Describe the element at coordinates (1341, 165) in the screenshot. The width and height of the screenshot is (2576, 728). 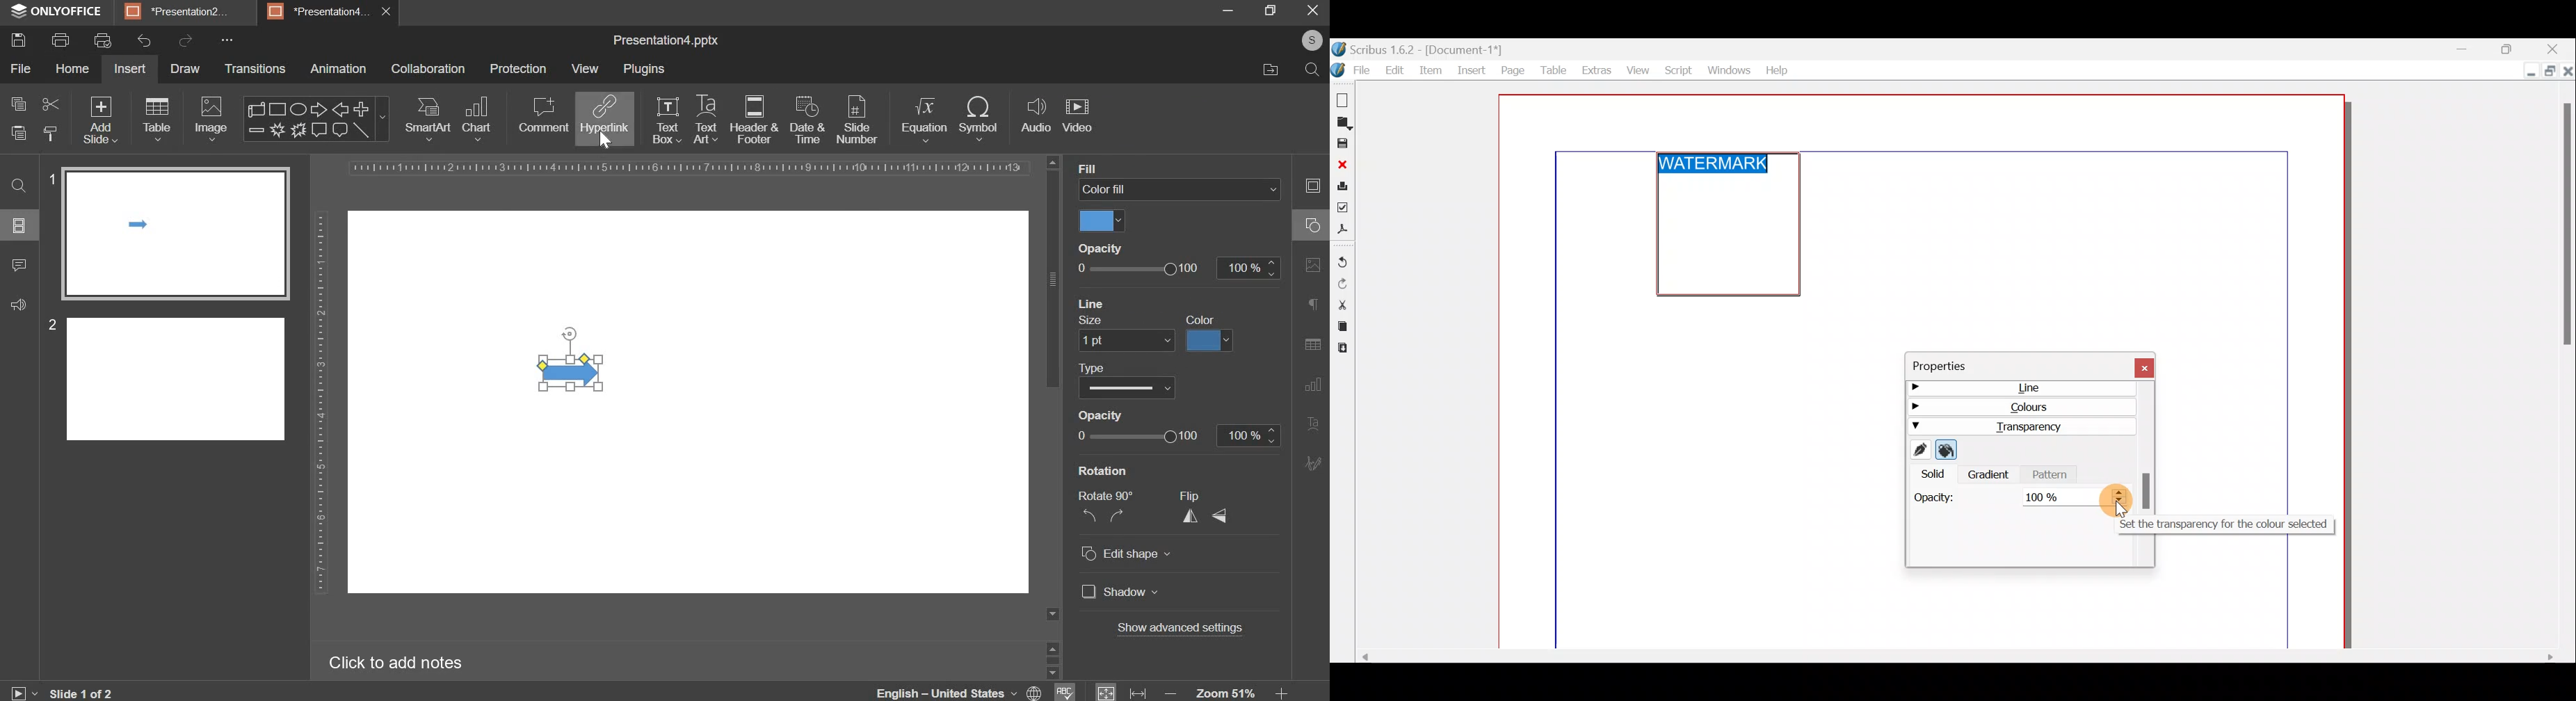
I see `Close` at that location.